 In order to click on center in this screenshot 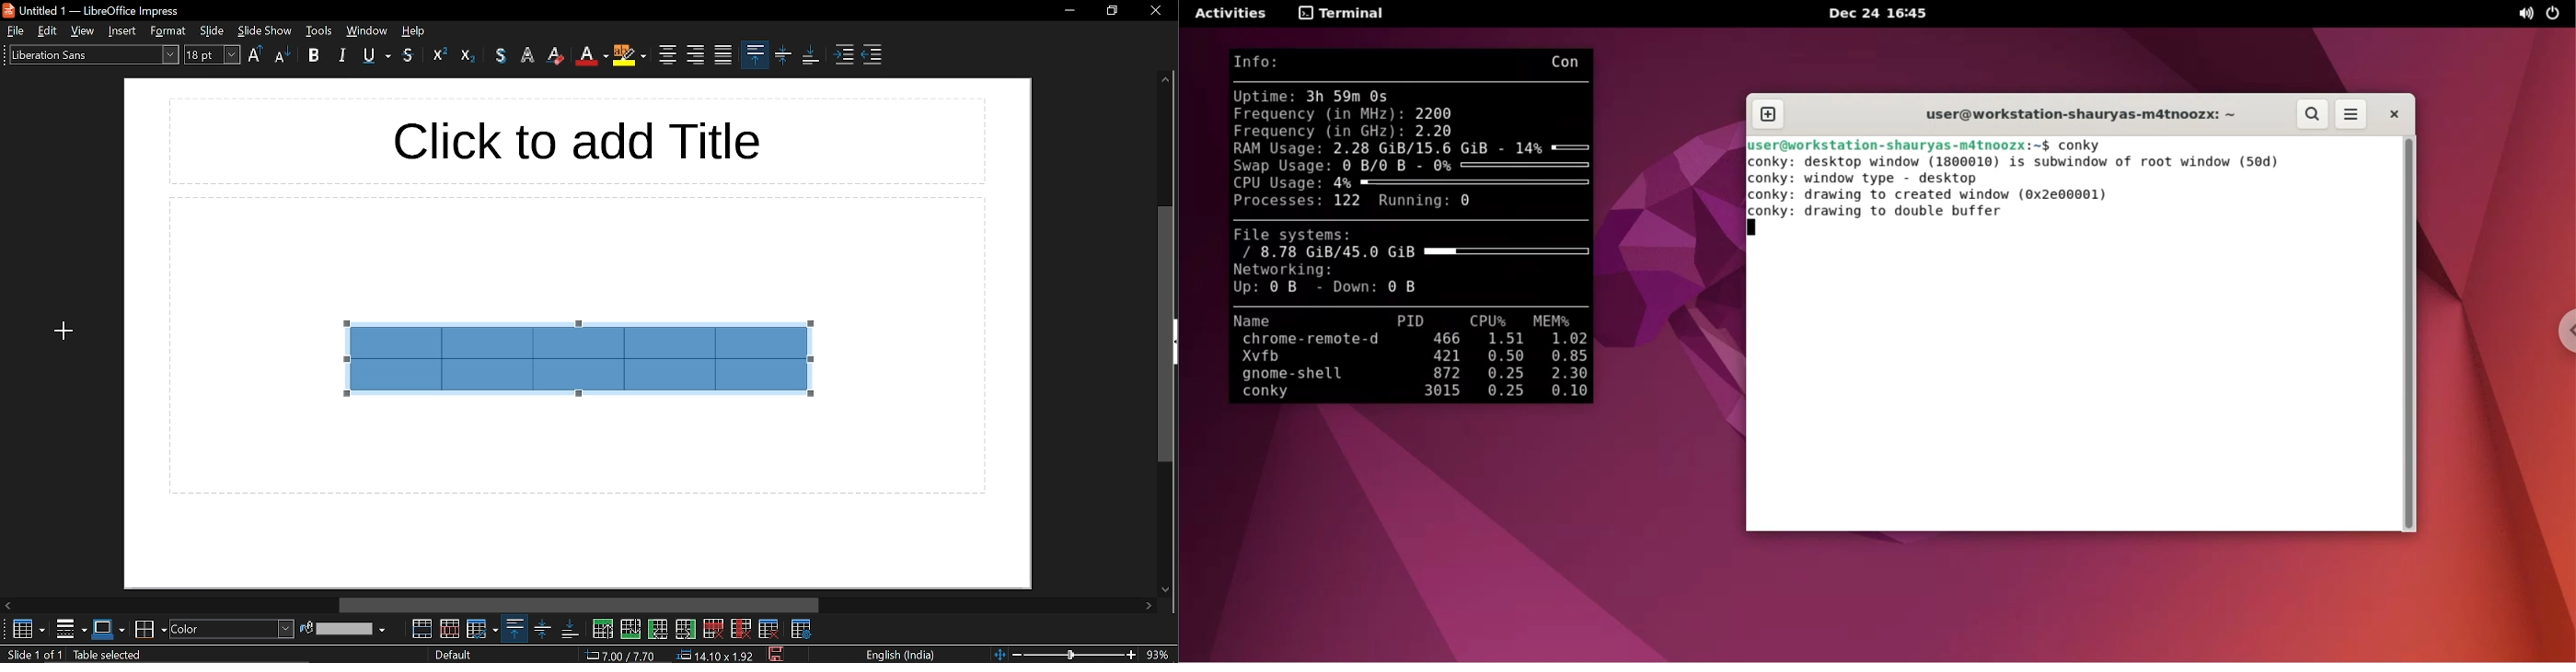, I will do `click(666, 52)`.